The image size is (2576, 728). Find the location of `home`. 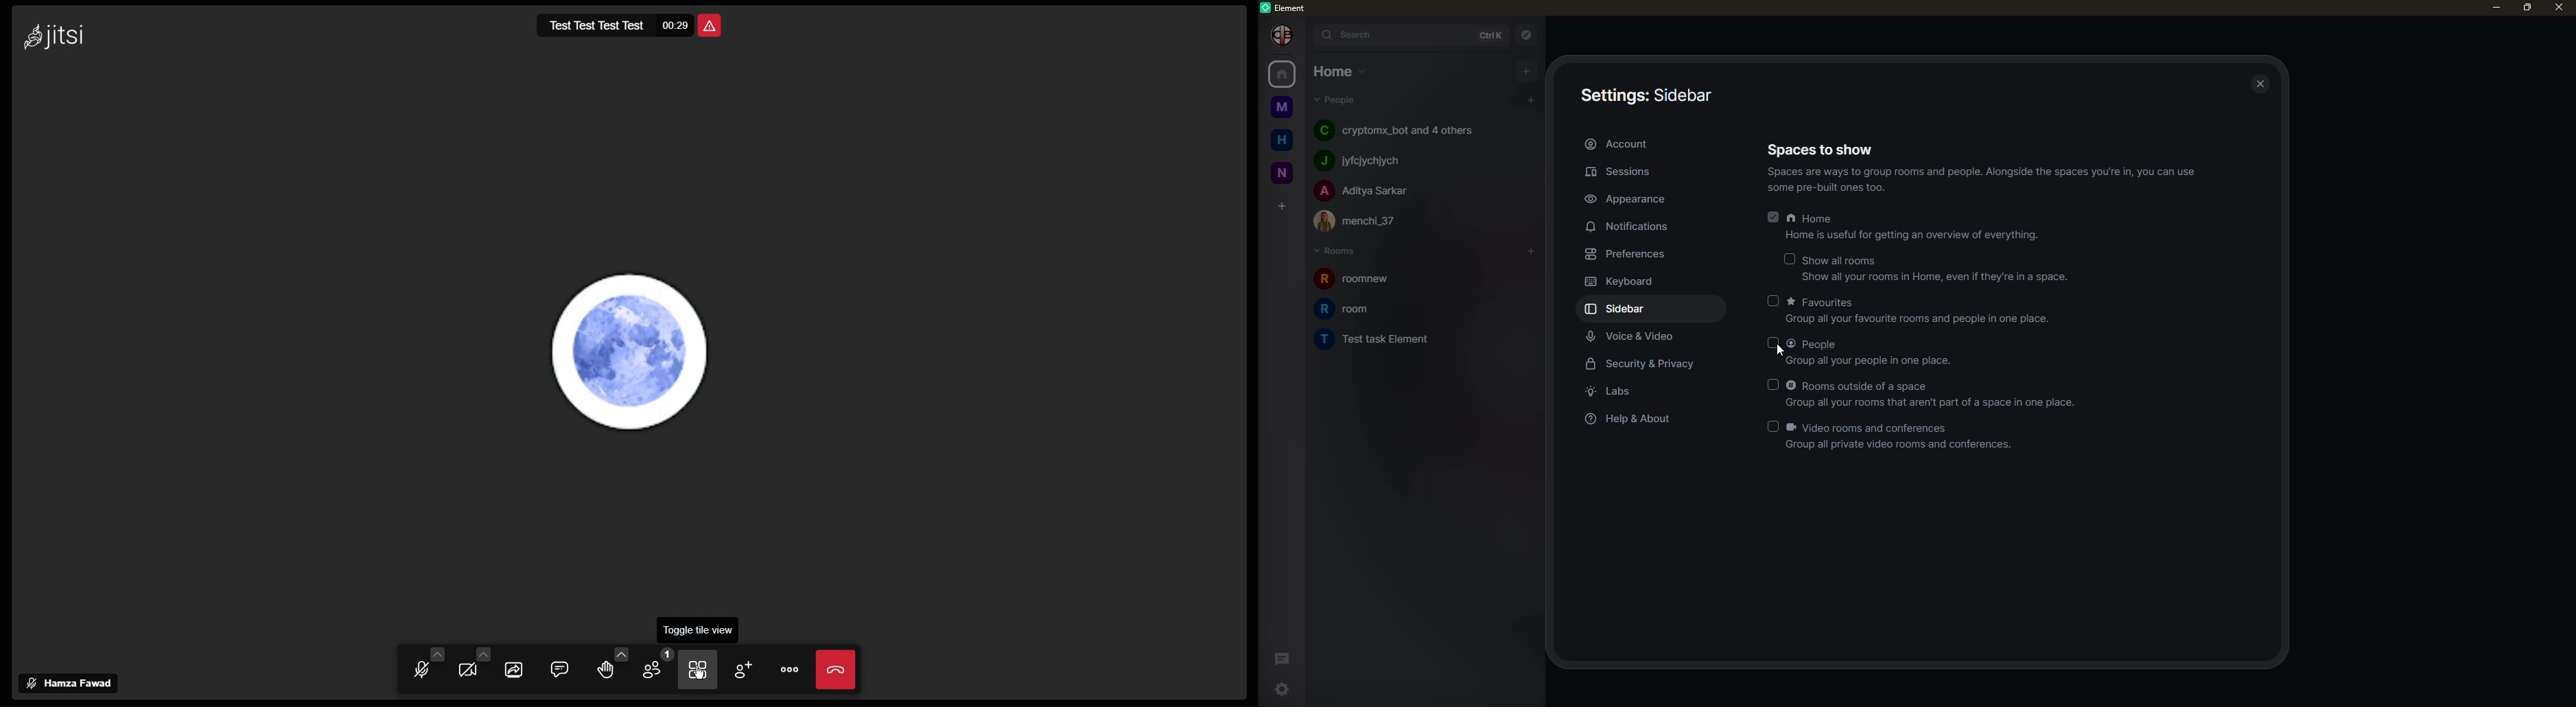

home is located at coordinates (1916, 227).